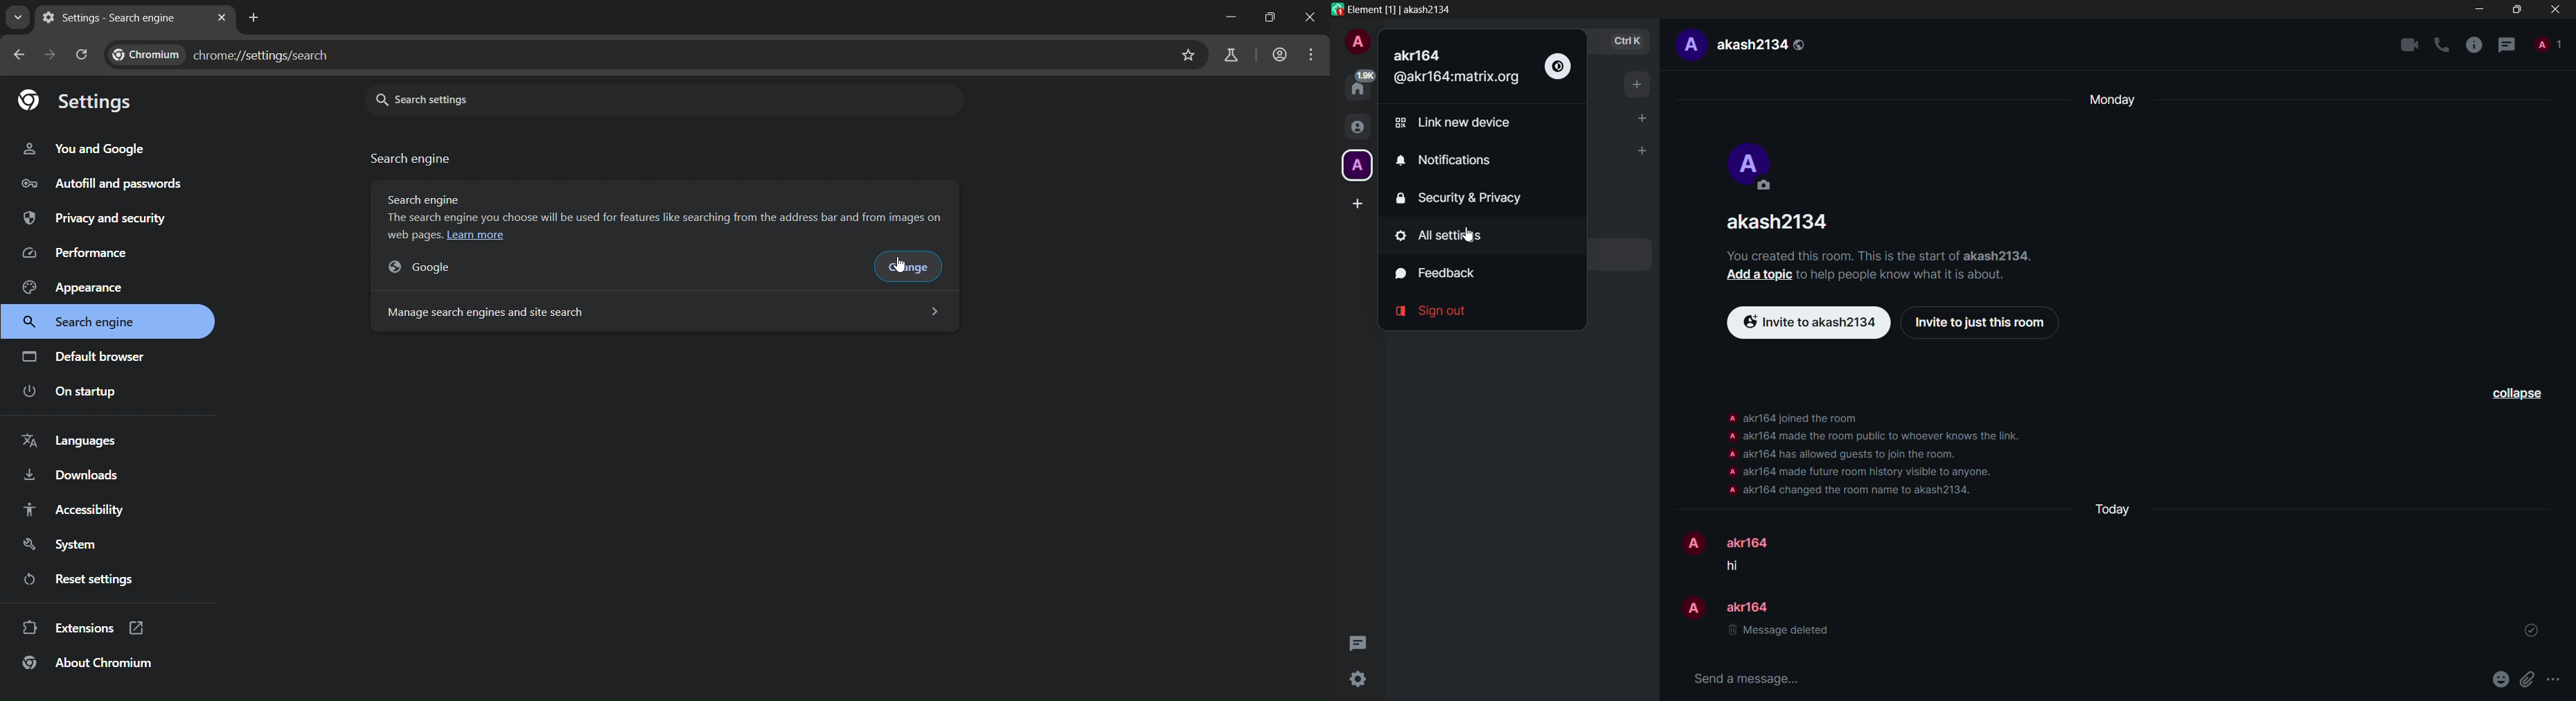 The image size is (2576, 728). Describe the element at coordinates (1438, 236) in the screenshot. I see `all settings` at that location.